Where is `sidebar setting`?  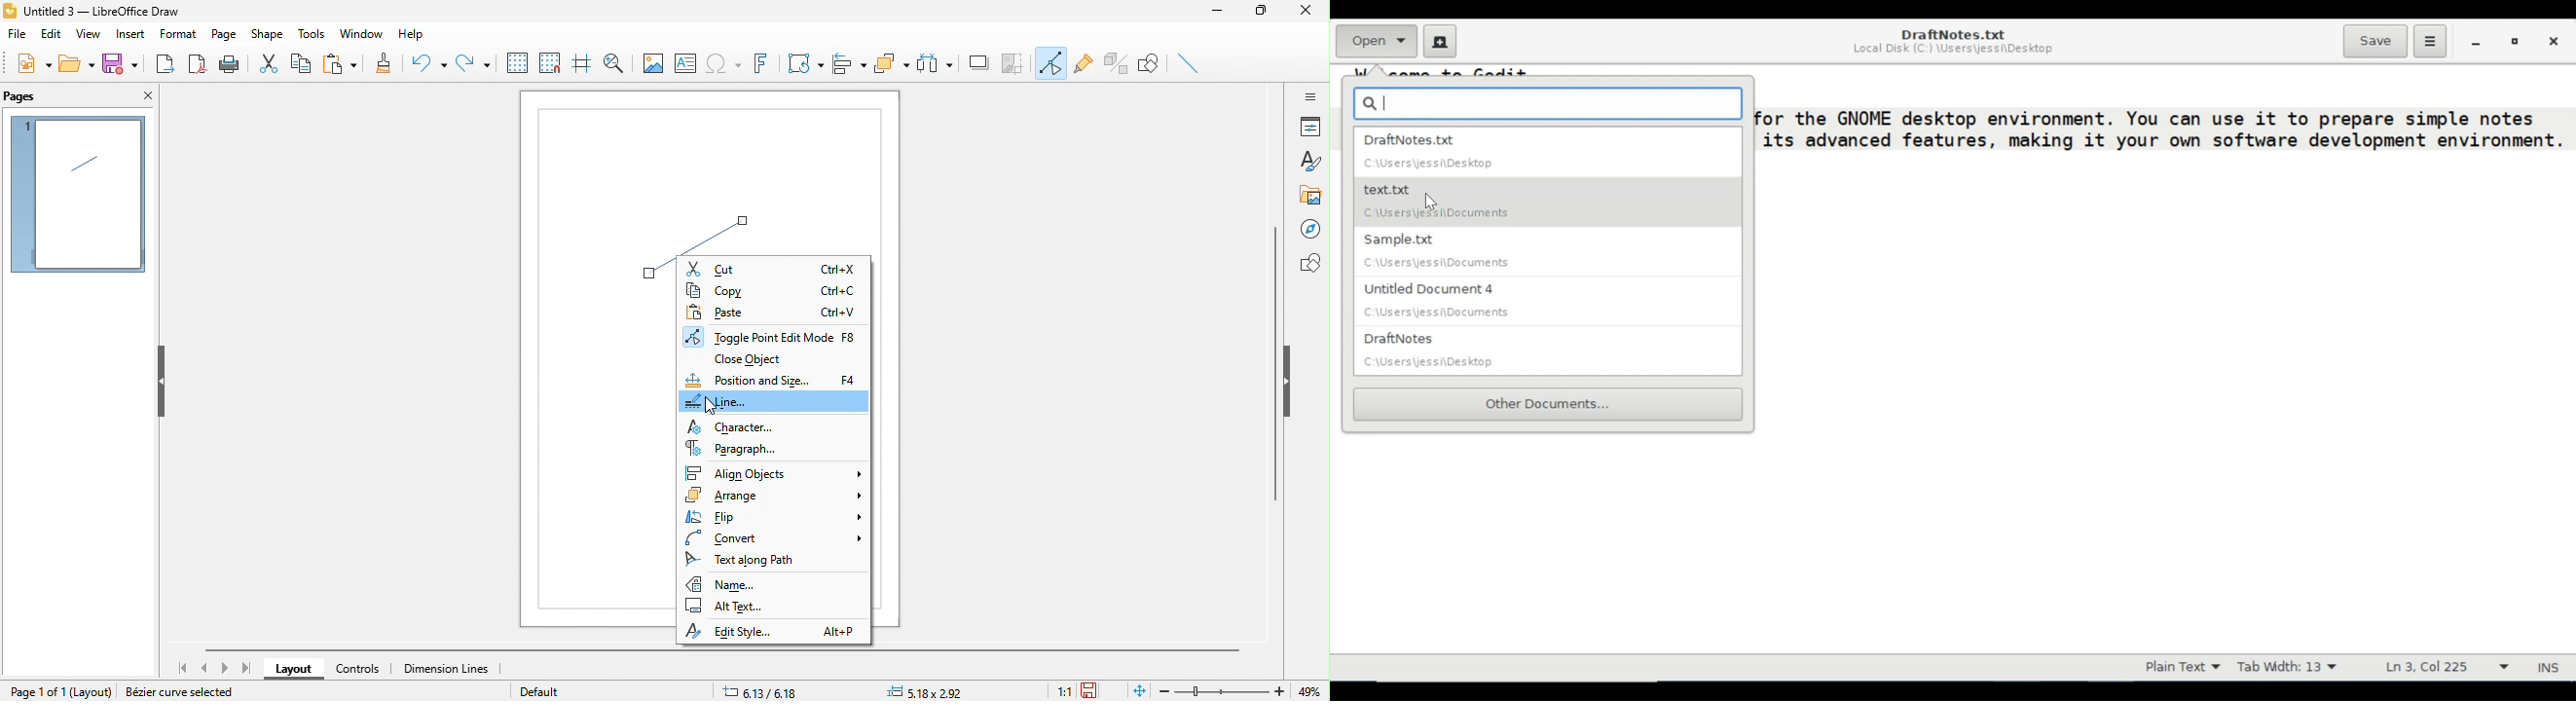
sidebar setting is located at coordinates (1310, 95).